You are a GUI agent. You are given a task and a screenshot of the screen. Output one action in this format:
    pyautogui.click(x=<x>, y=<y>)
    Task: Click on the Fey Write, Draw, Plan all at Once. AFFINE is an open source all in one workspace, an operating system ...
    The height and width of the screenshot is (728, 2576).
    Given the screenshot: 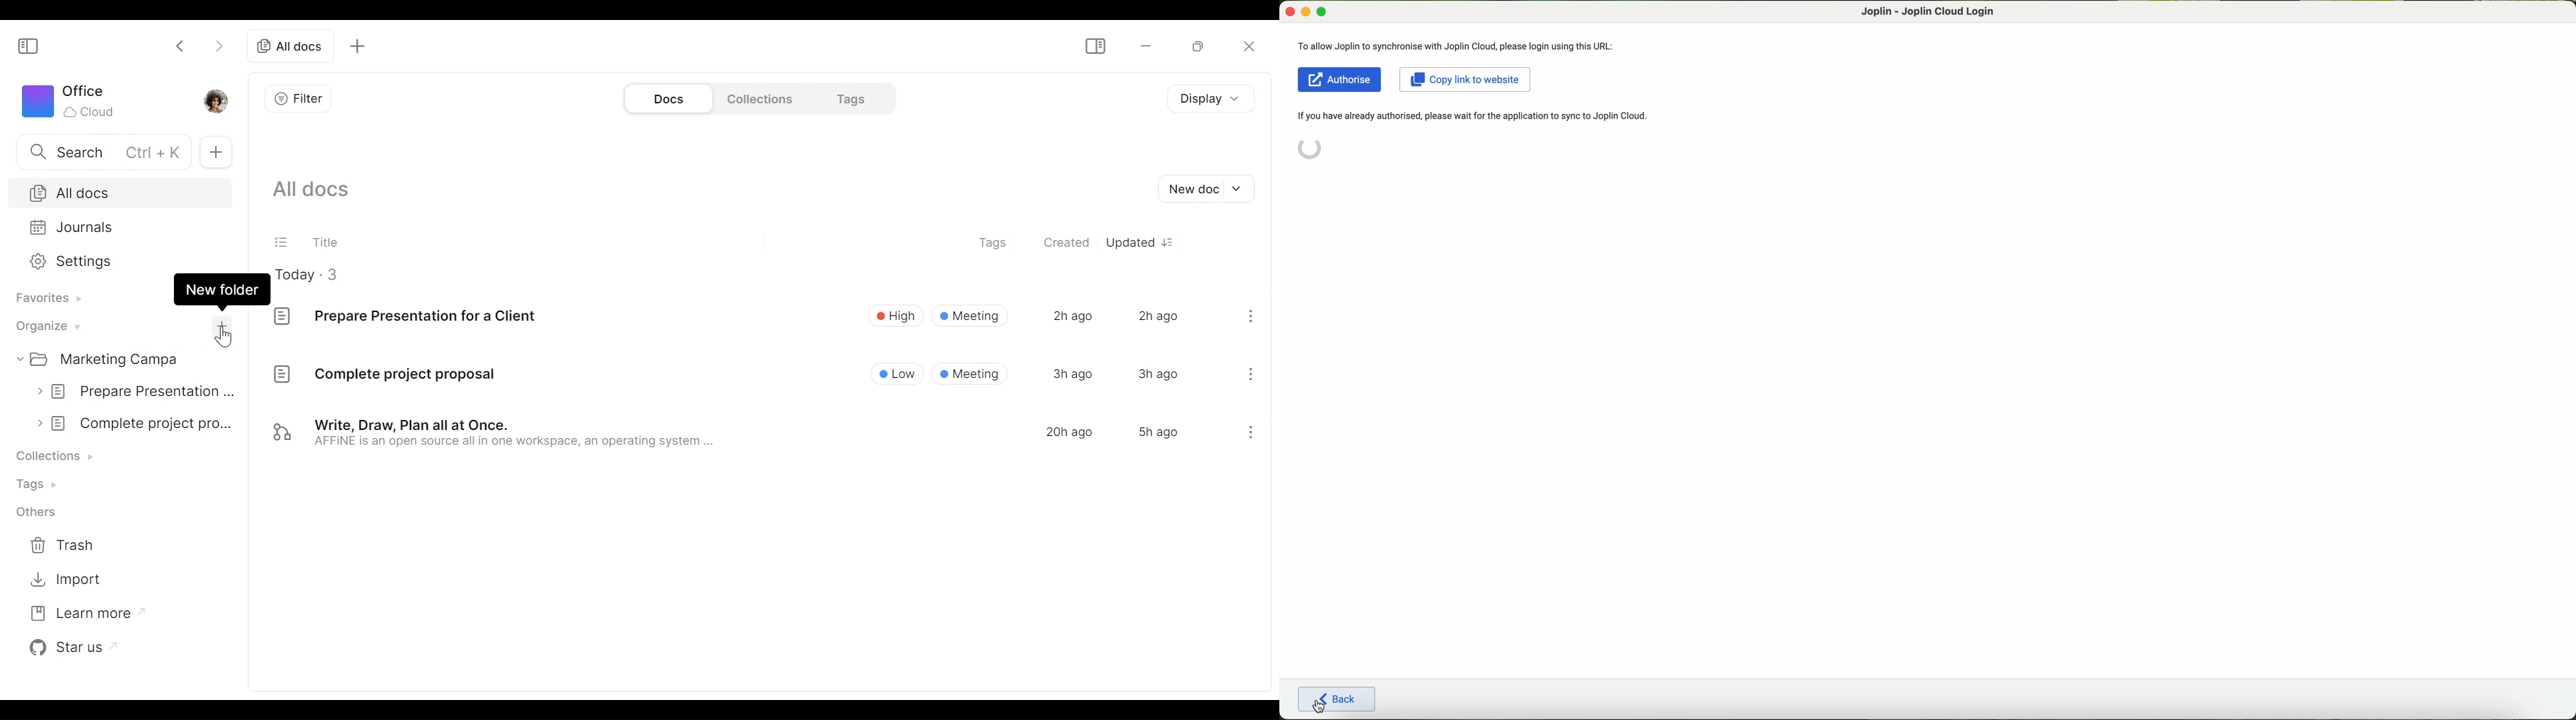 What is the action you would take?
    pyautogui.click(x=495, y=435)
    